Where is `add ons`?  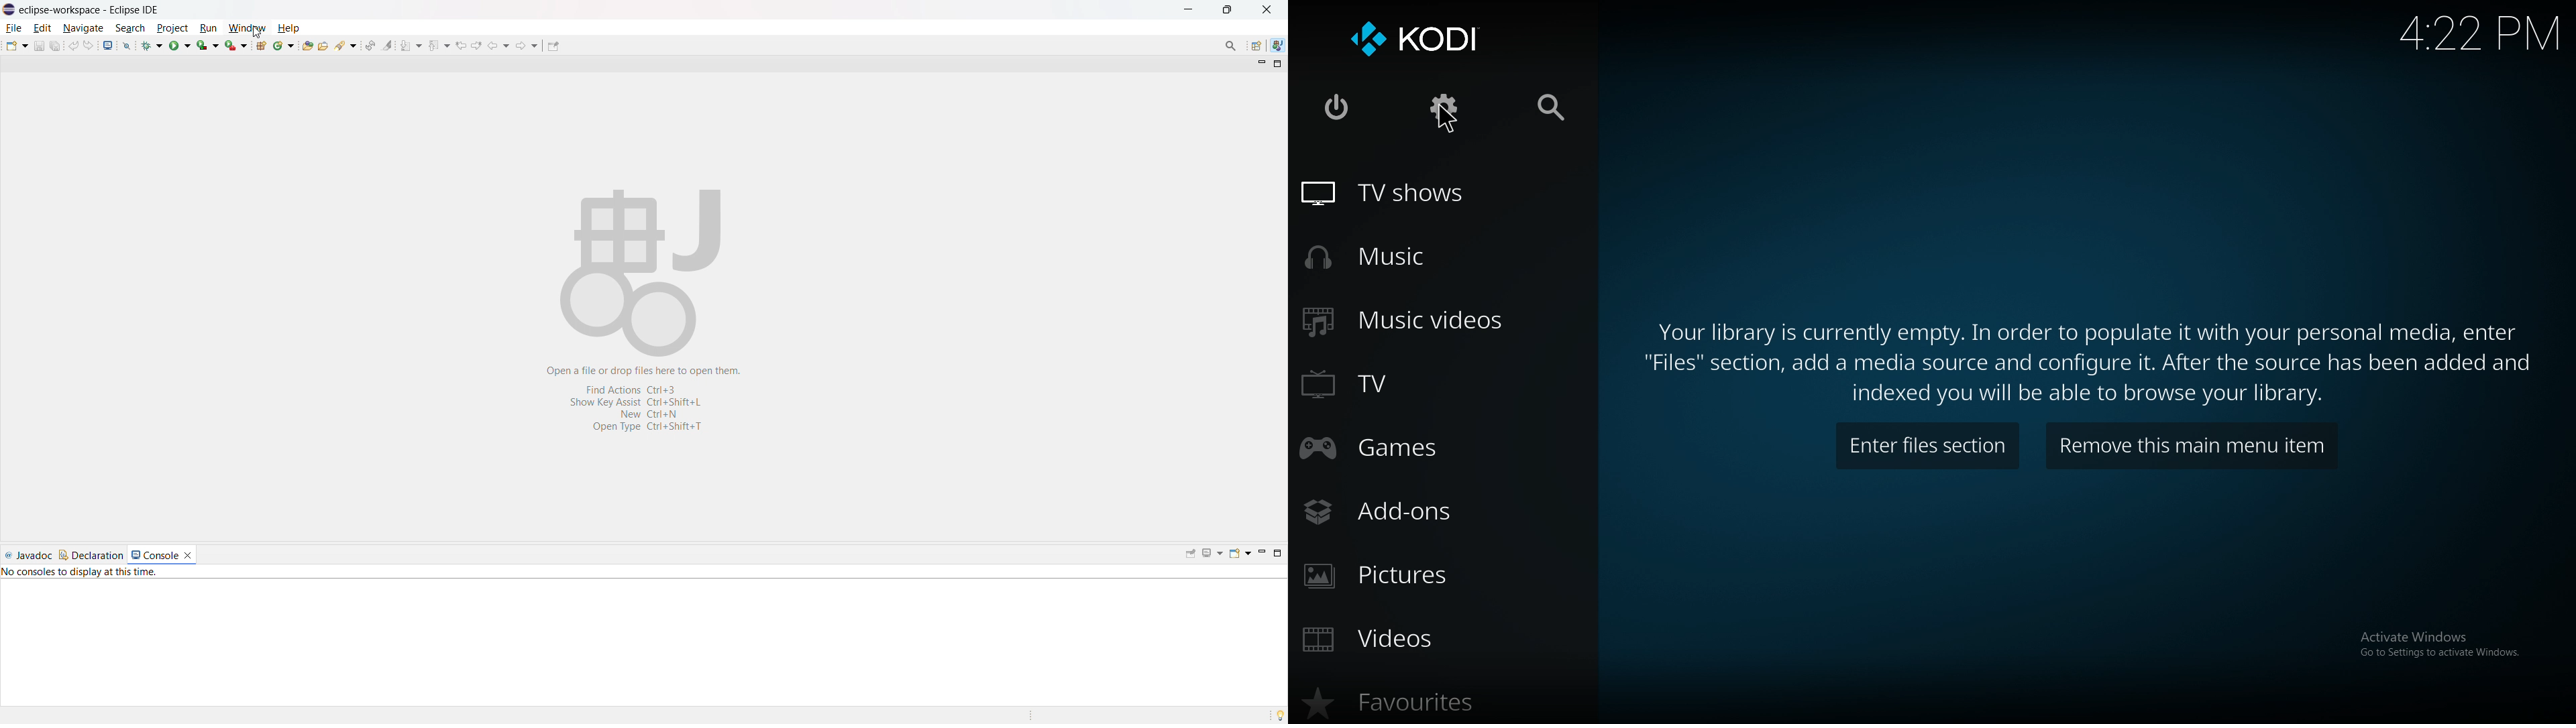
add ons is located at coordinates (1433, 510).